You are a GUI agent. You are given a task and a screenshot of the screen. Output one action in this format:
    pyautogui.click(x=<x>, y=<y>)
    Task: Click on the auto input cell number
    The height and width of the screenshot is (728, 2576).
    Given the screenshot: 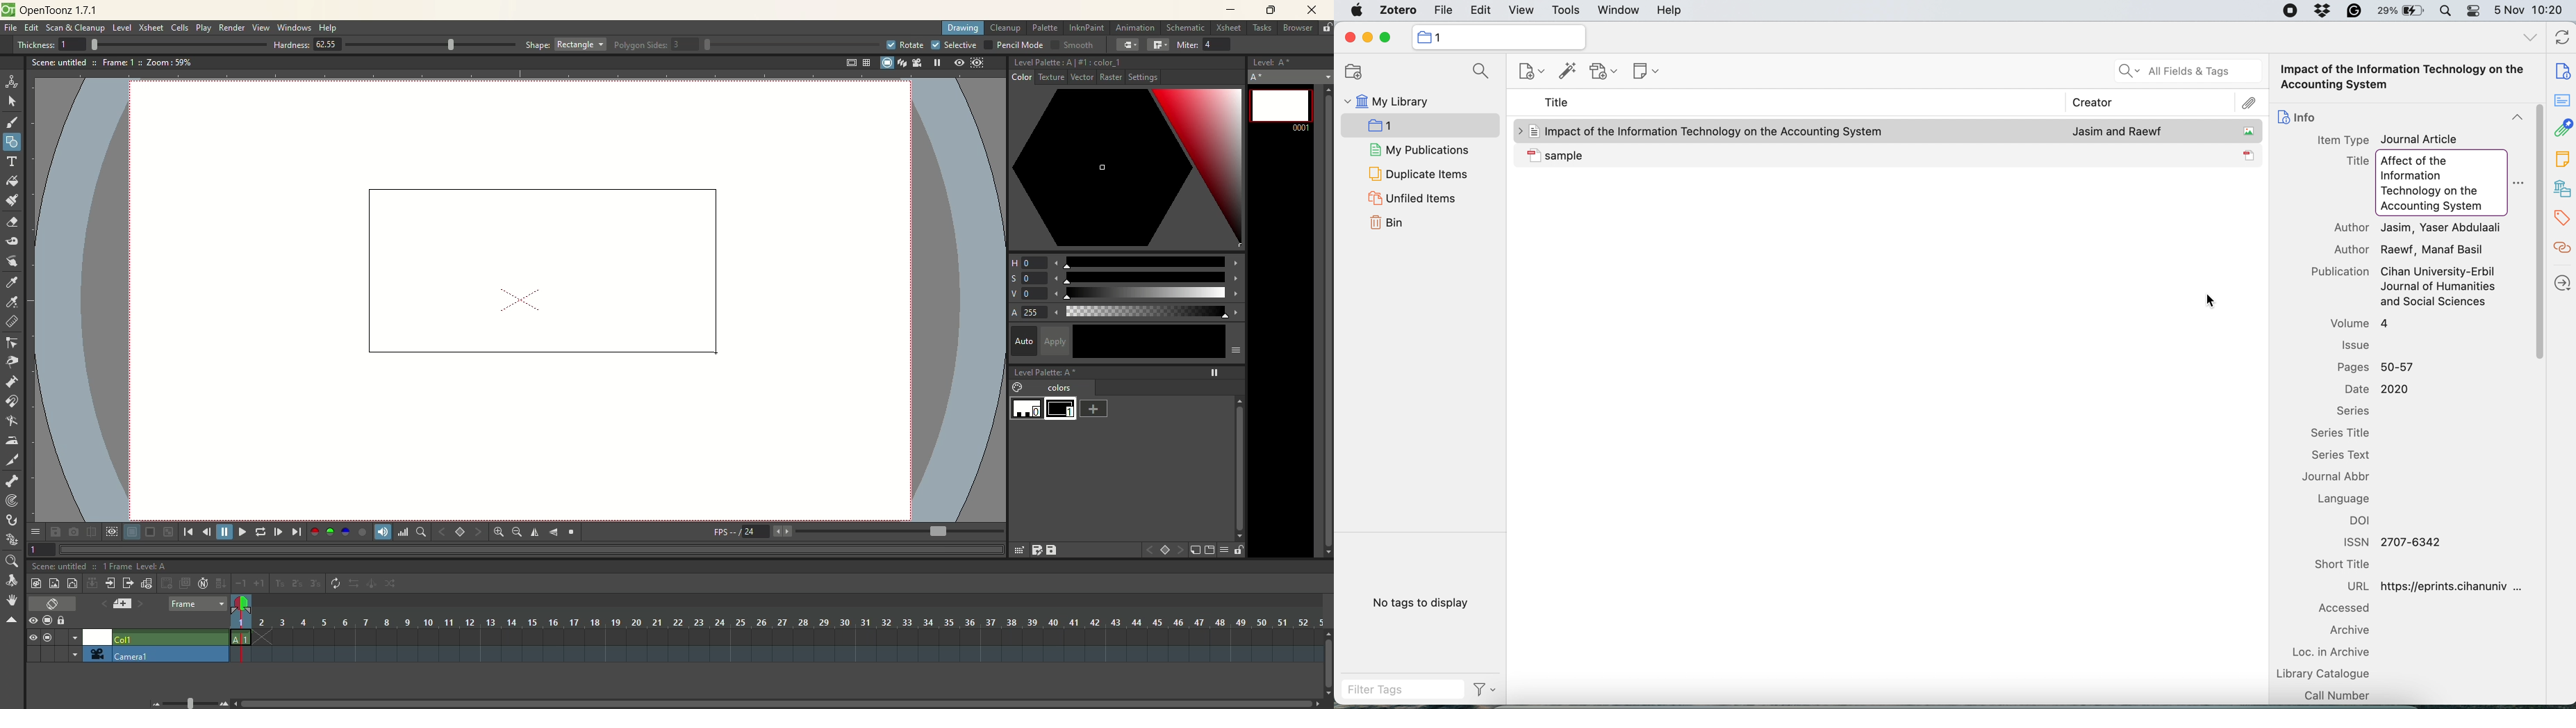 What is the action you would take?
    pyautogui.click(x=204, y=583)
    